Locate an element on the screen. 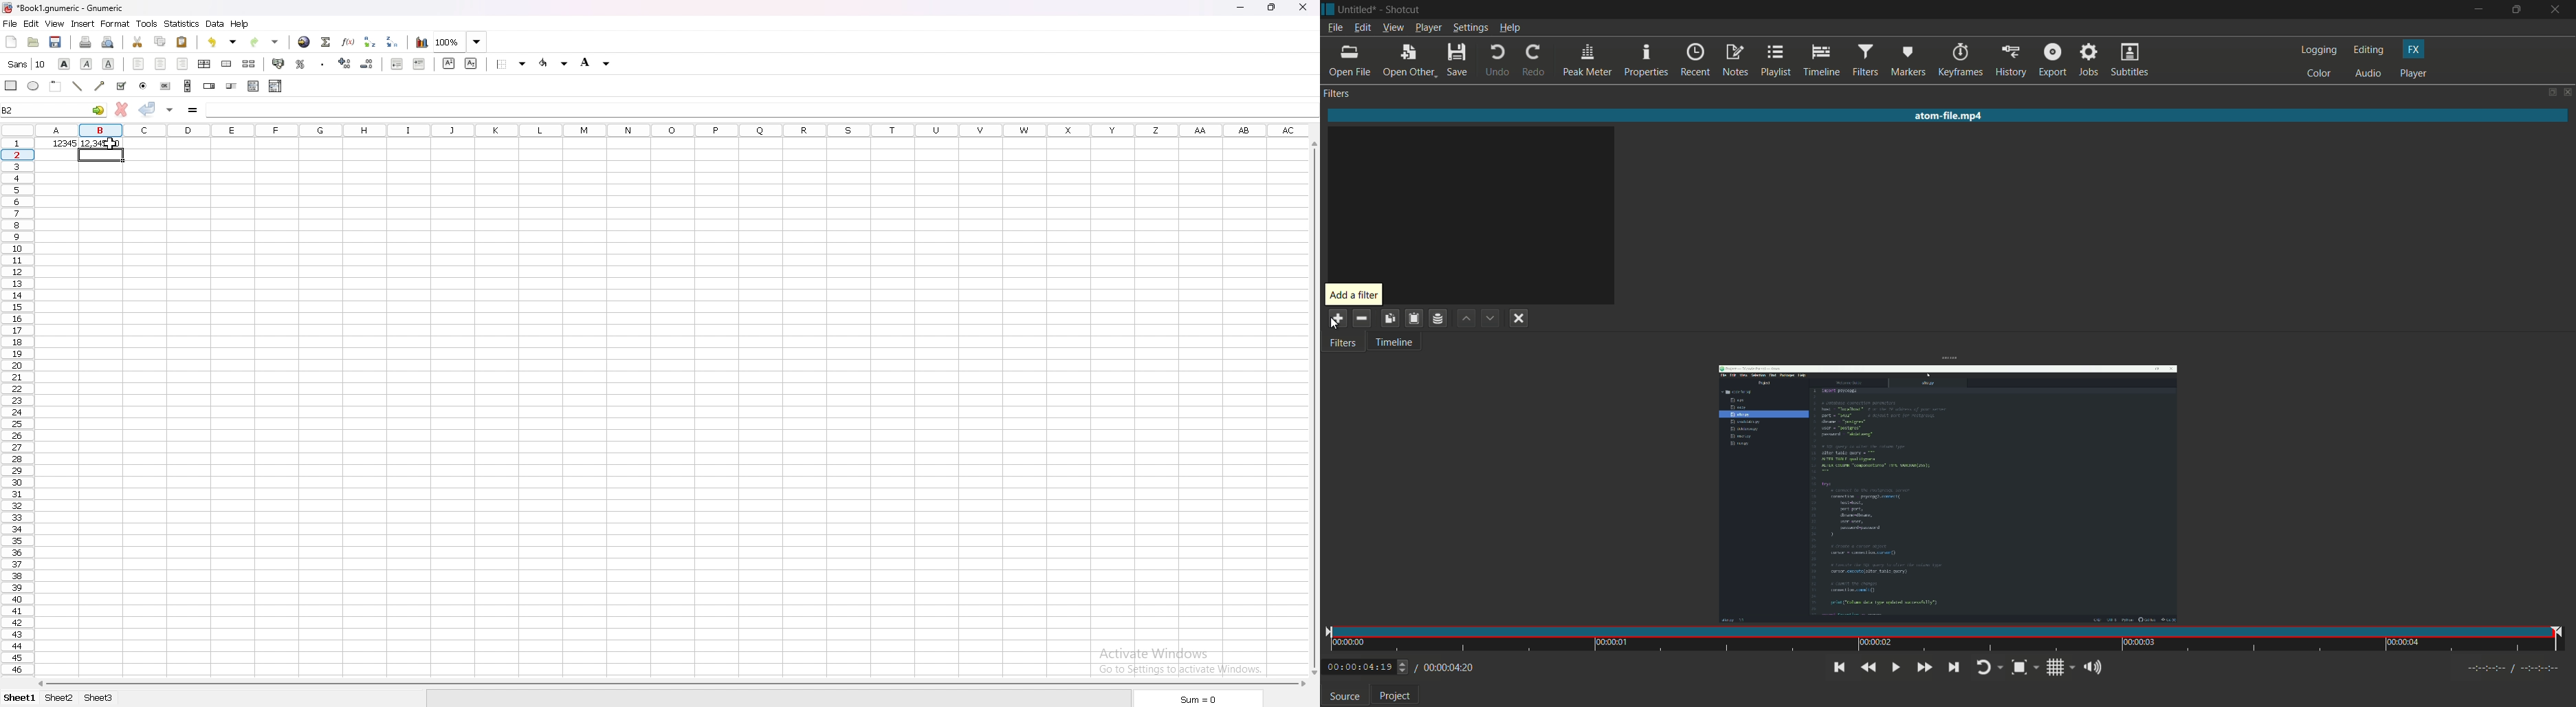 The width and height of the screenshot is (2576, 728). copy is located at coordinates (159, 42).